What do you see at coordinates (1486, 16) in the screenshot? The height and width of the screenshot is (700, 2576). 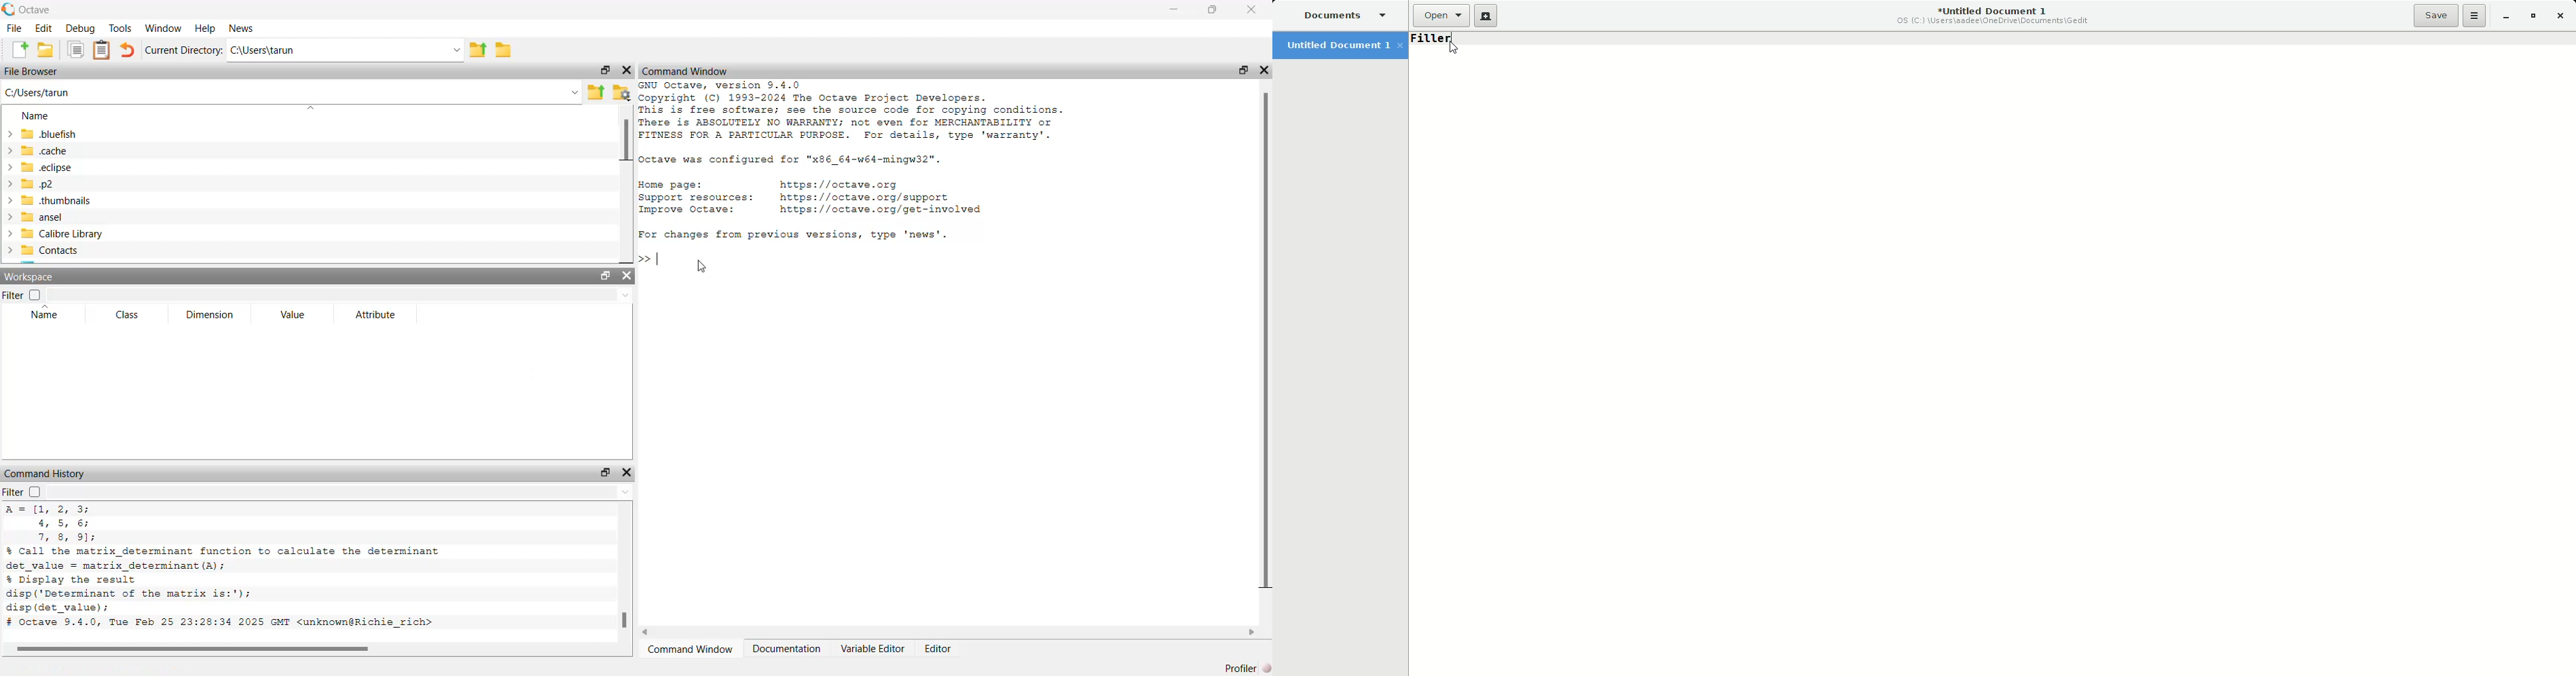 I see `New` at bounding box center [1486, 16].